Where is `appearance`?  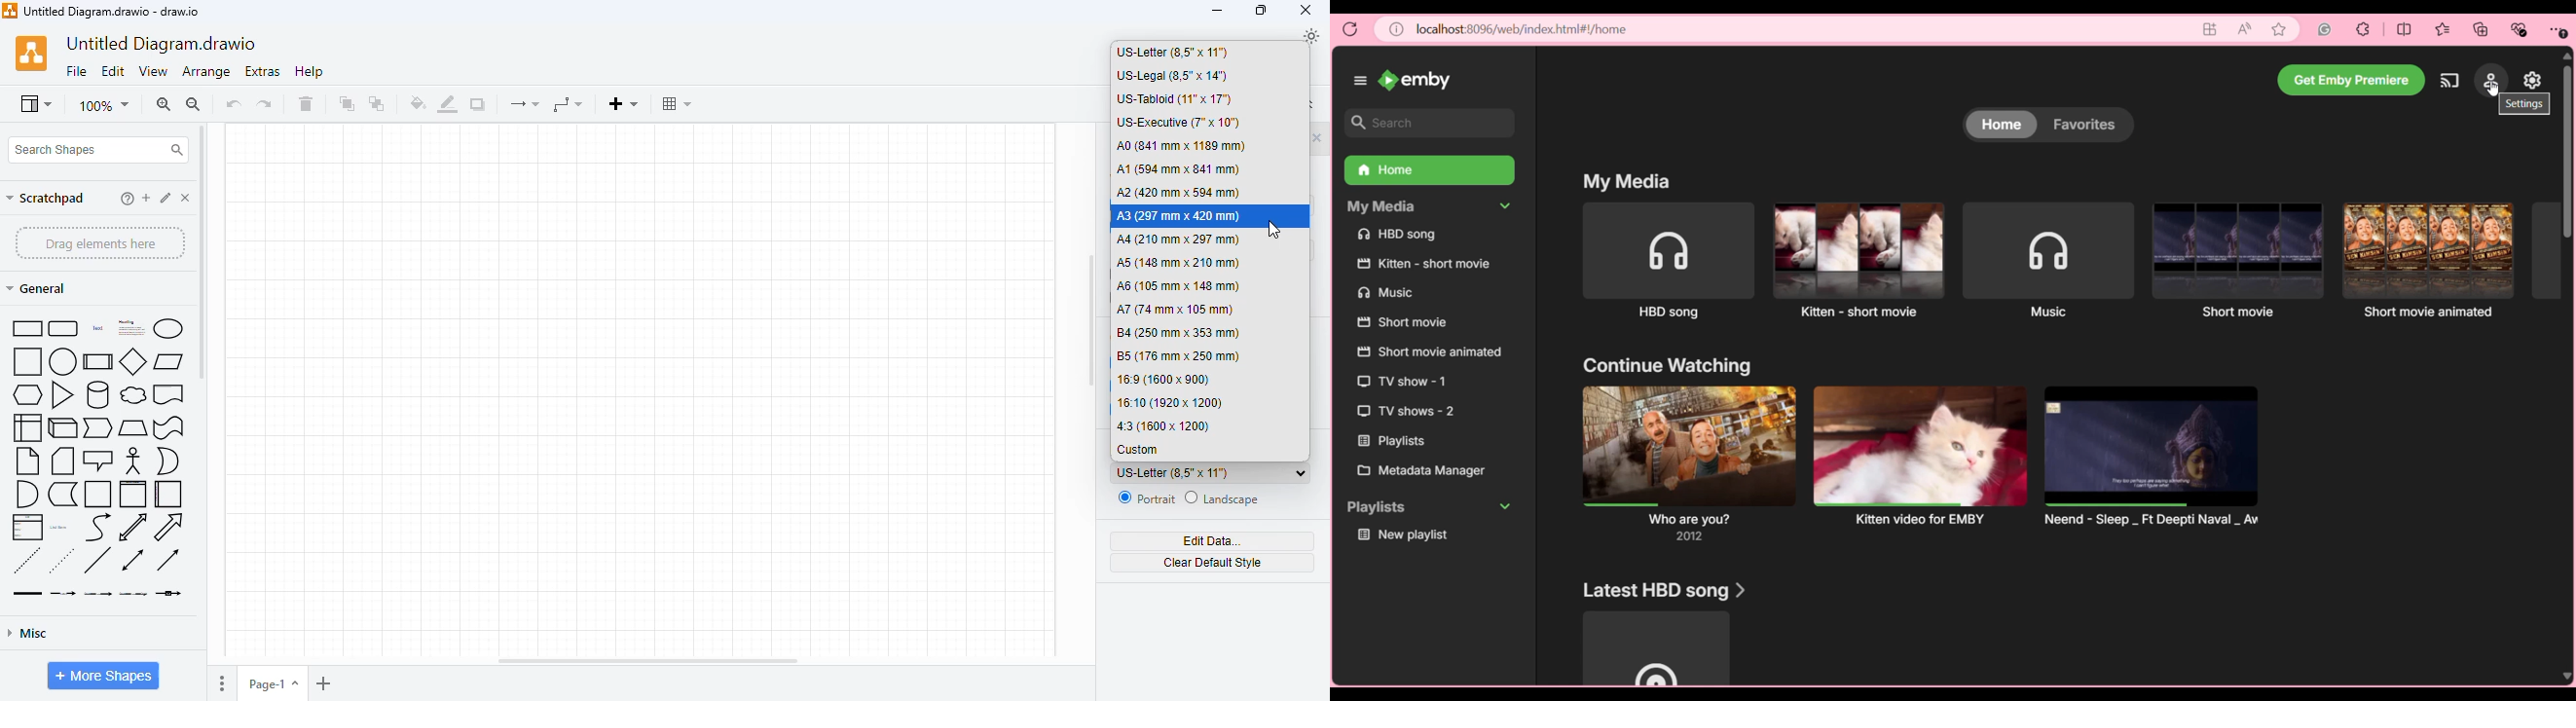
appearance is located at coordinates (1311, 36).